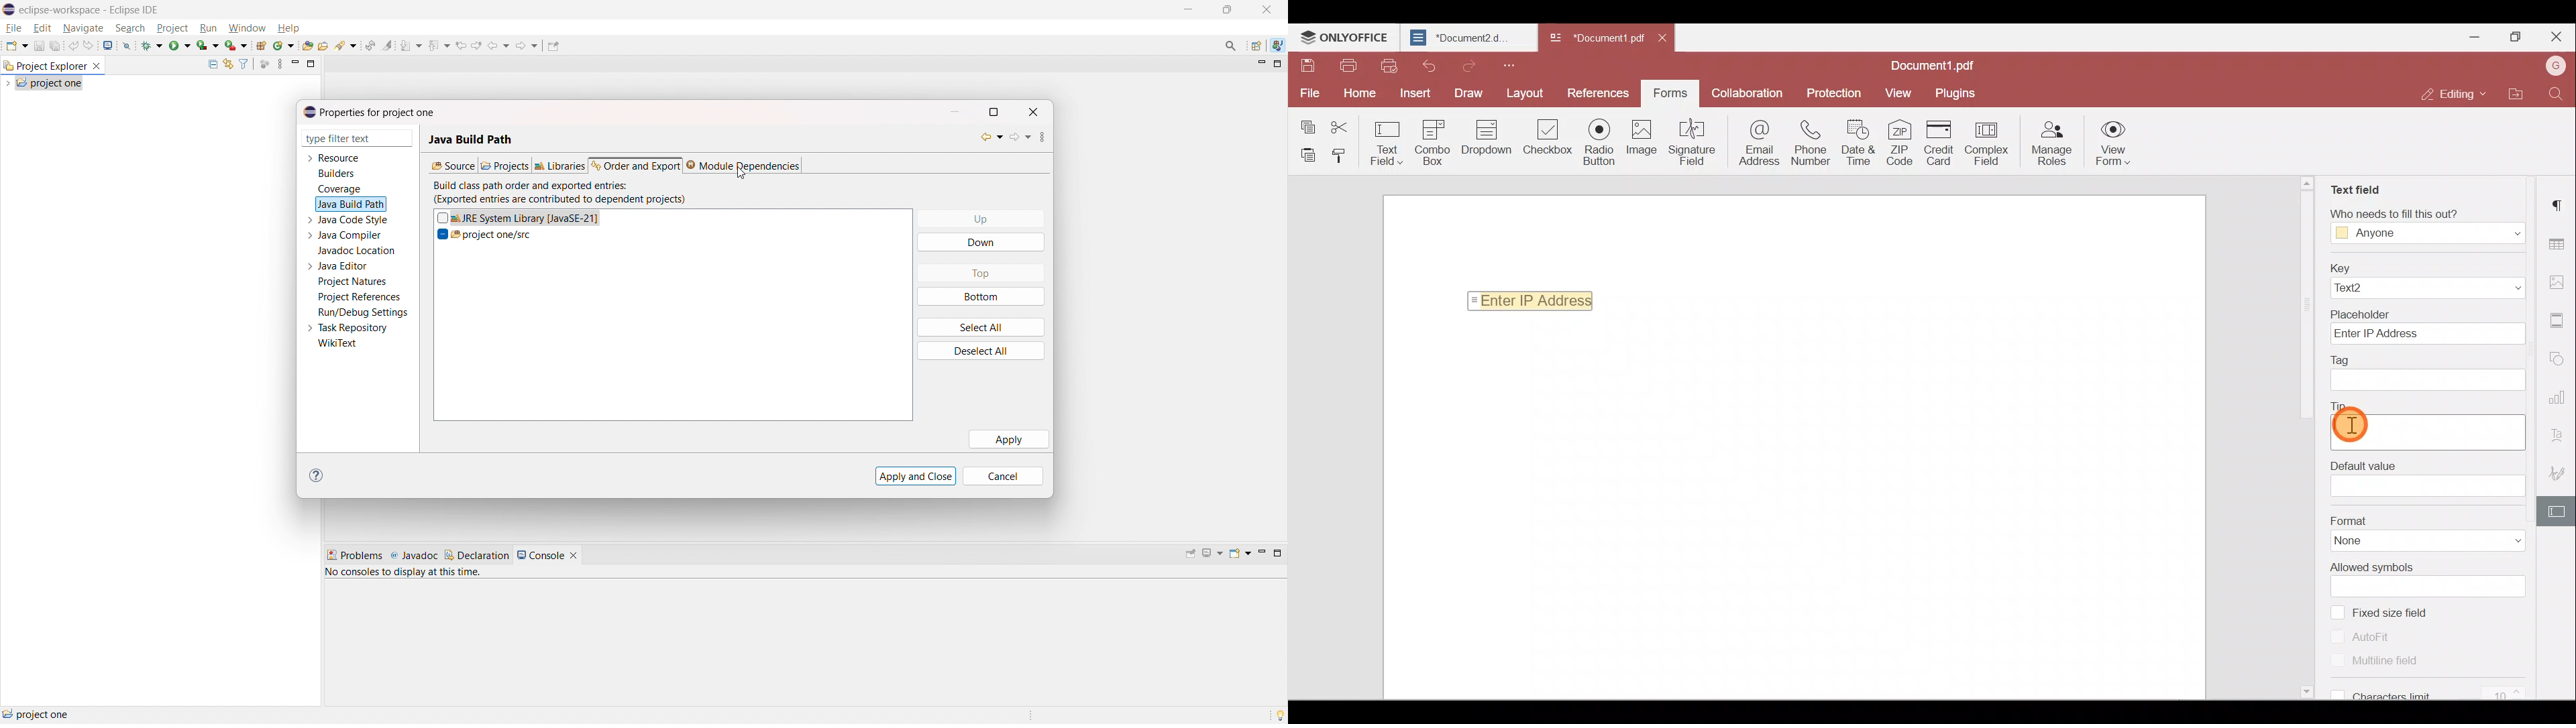 The image size is (2576, 728). I want to click on Open file location, so click(2512, 93).